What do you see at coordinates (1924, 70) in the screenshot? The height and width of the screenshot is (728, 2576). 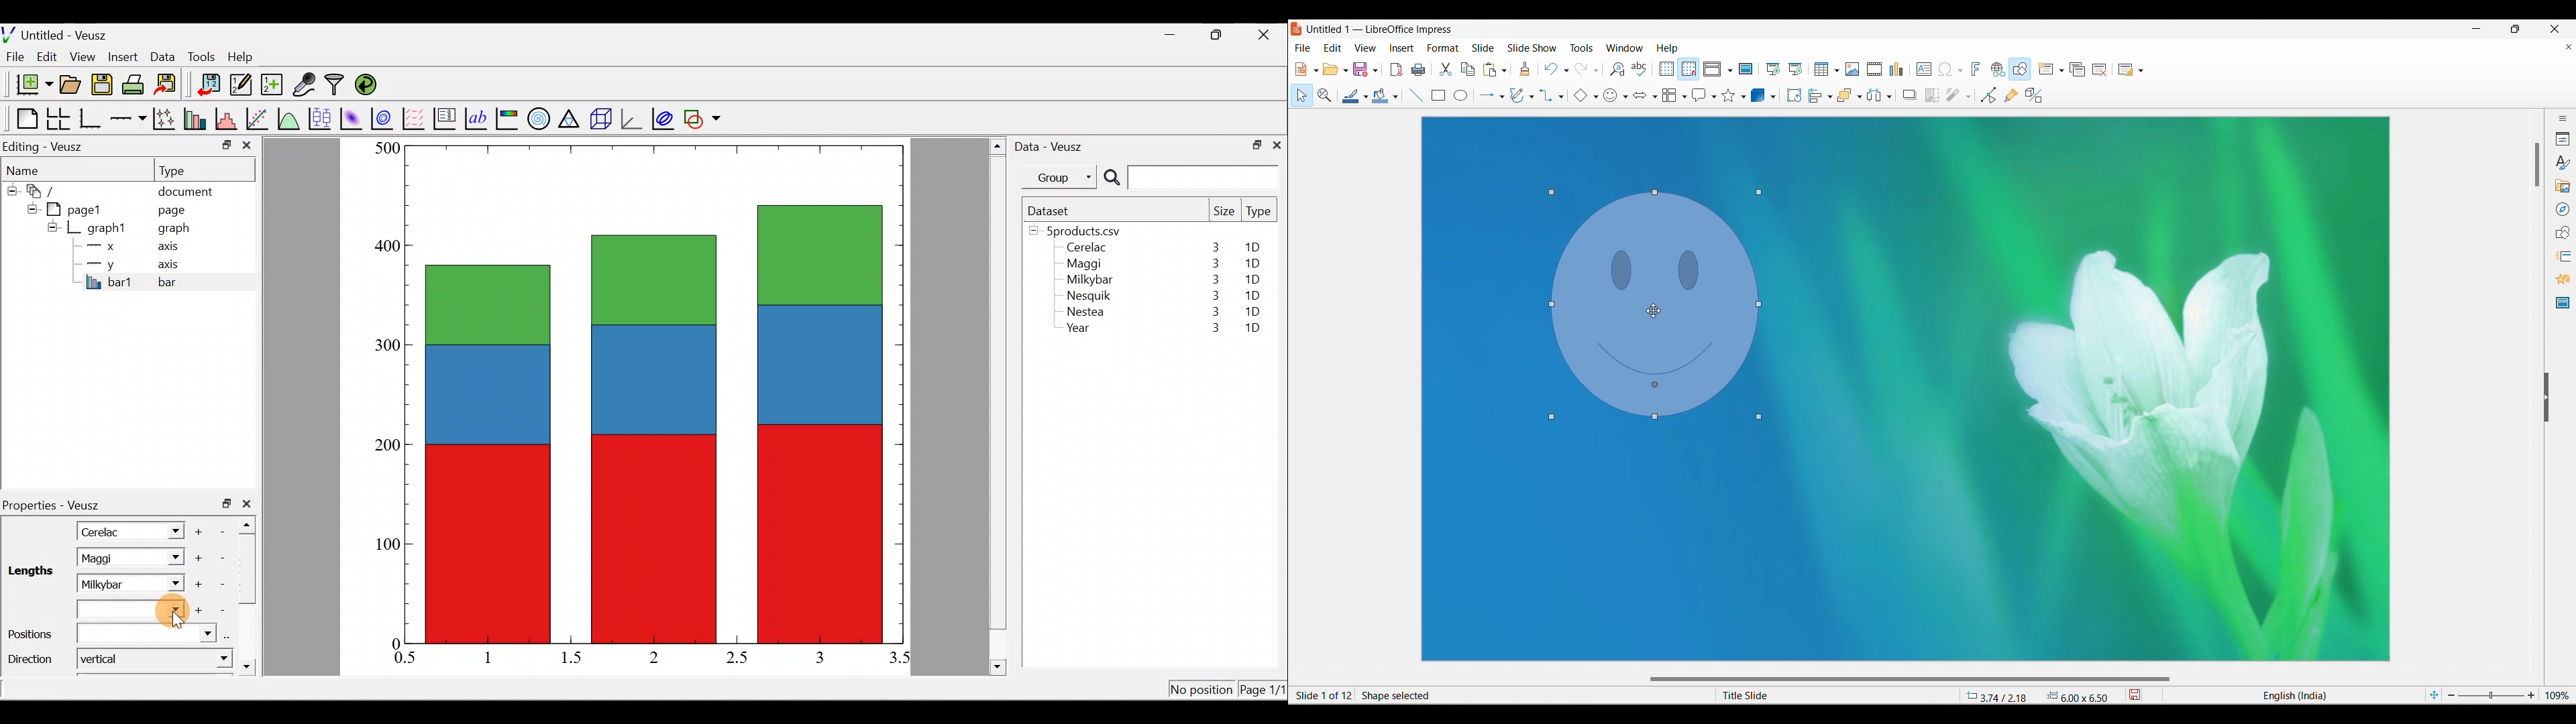 I see `Insert textbox` at bounding box center [1924, 70].